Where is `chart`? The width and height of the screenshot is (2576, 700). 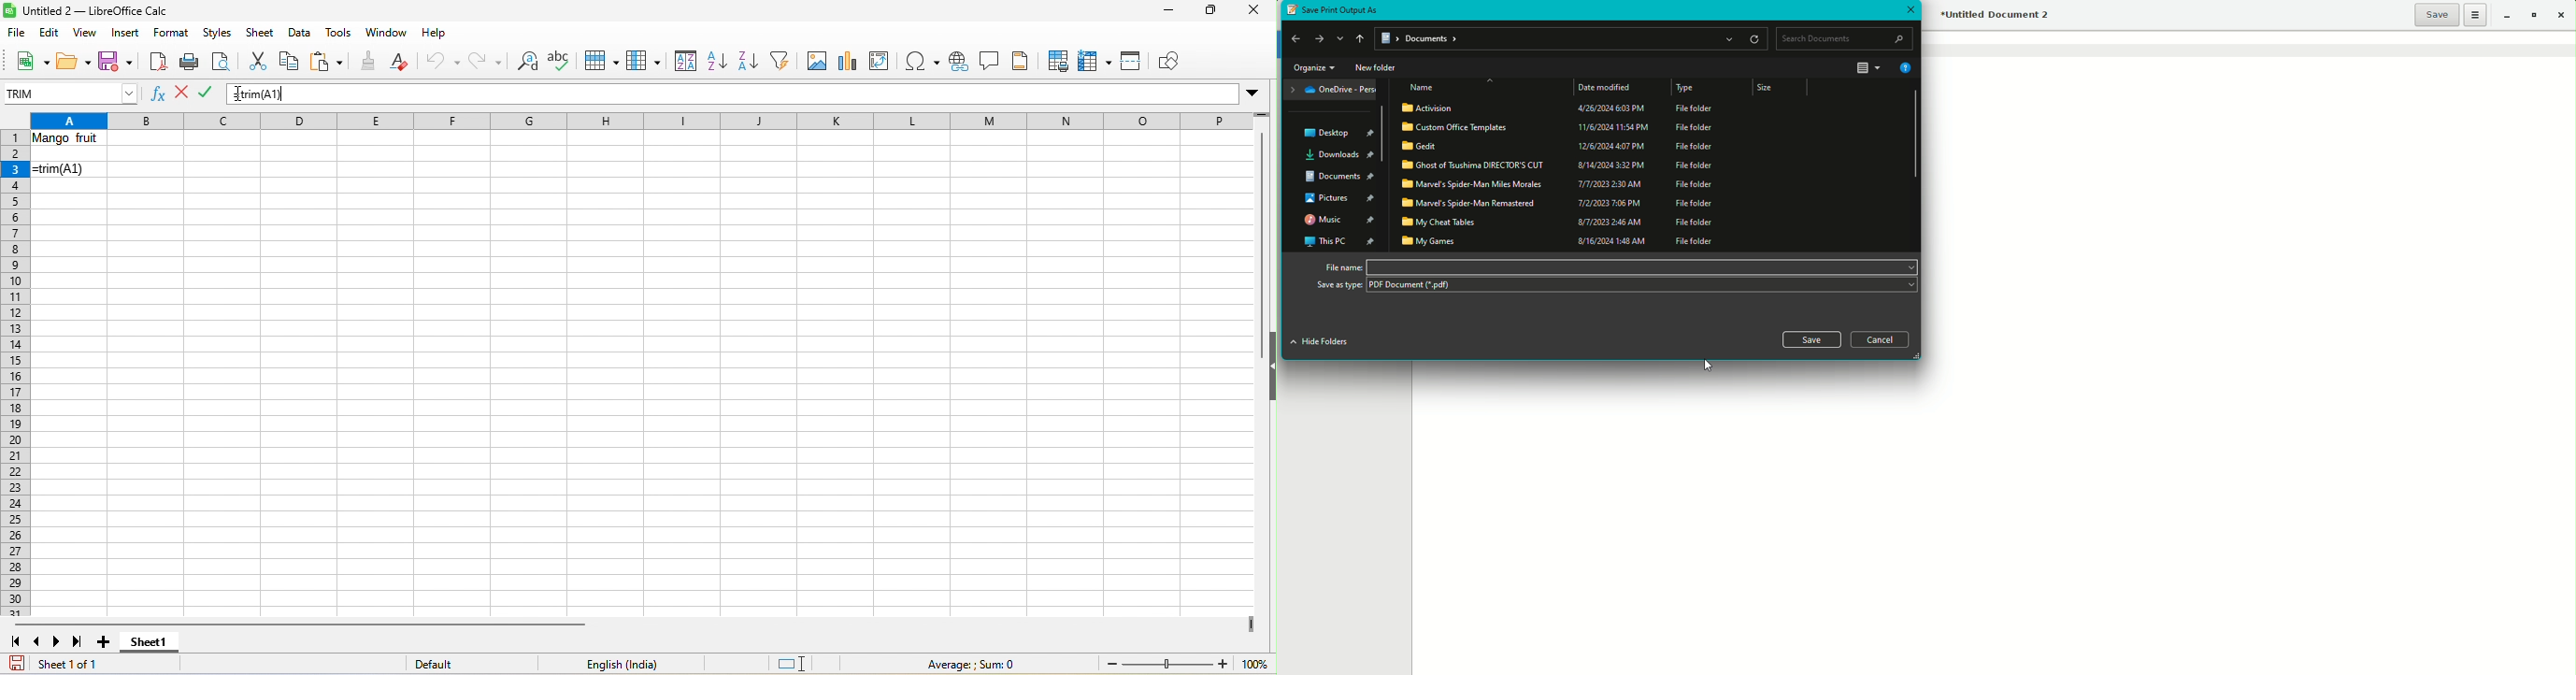
chart is located at coordinates (847, 60).